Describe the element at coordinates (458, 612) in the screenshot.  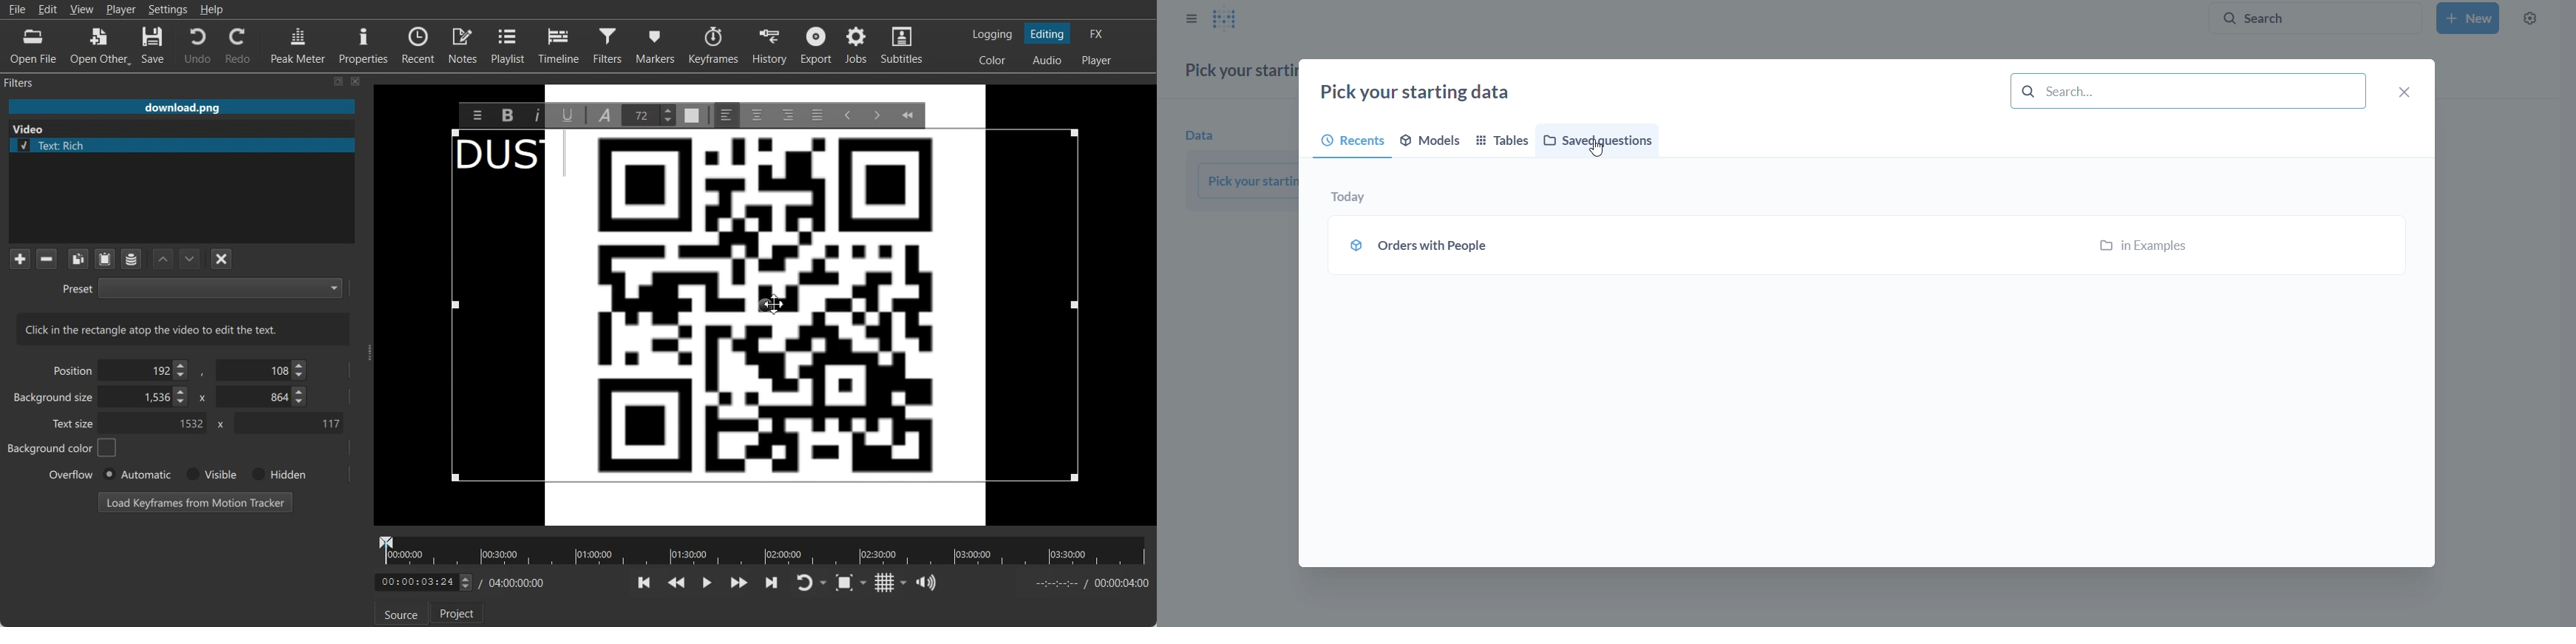
I see `Project` at that location.